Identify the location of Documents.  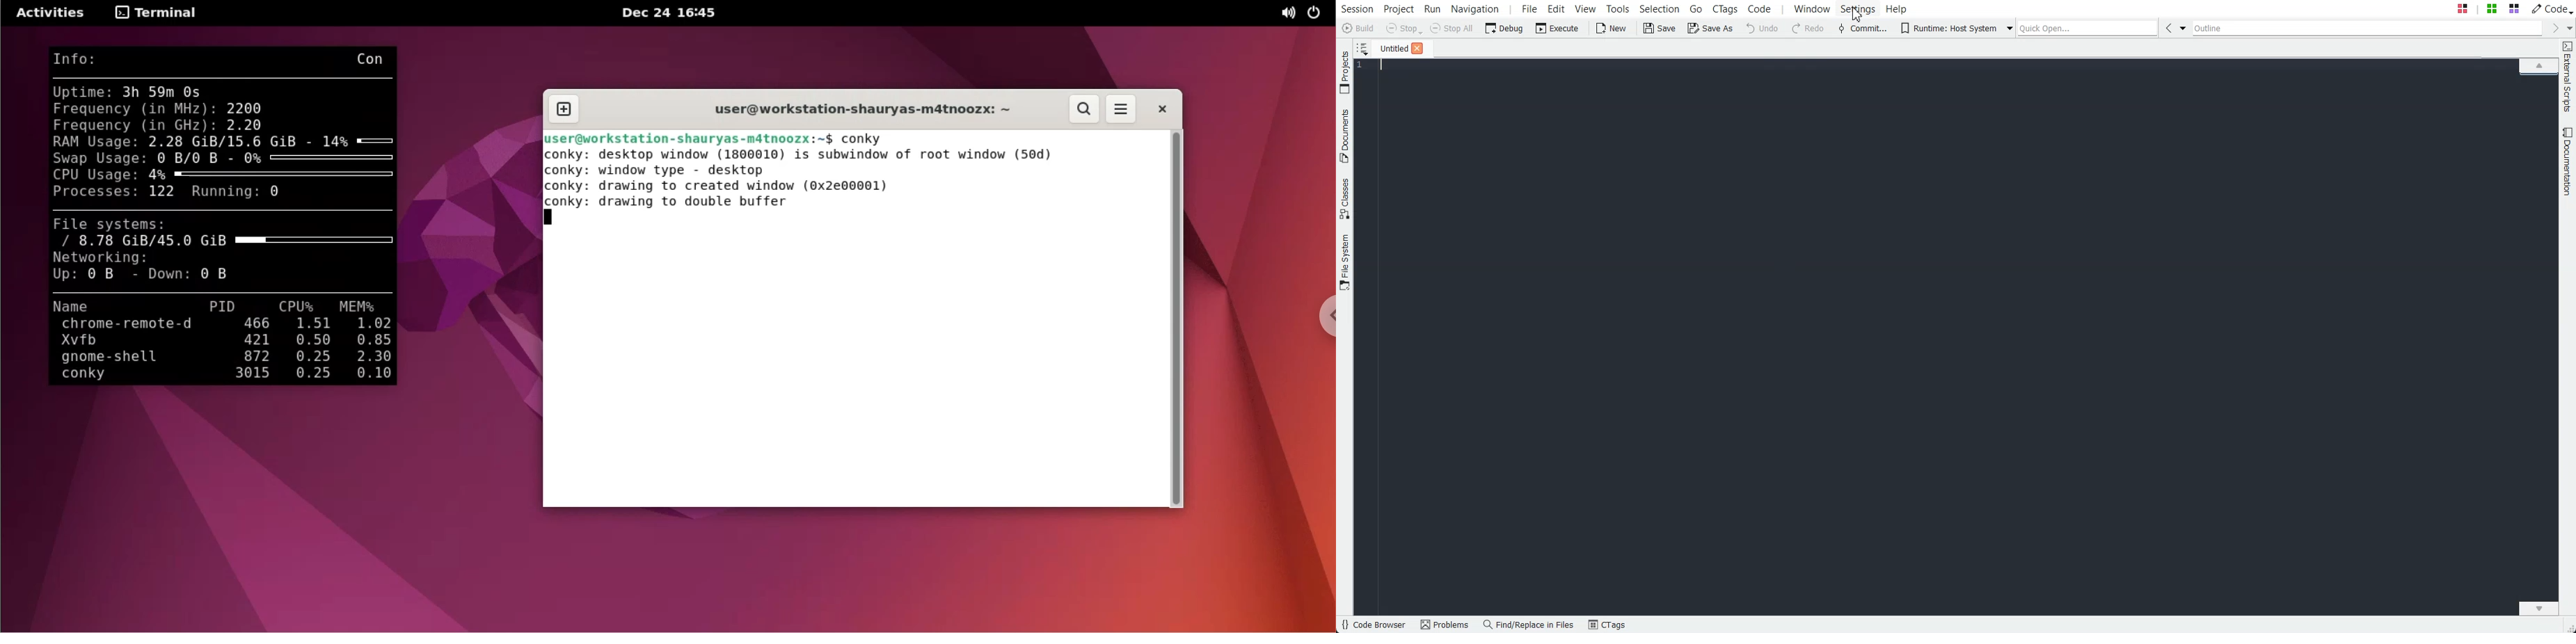
(1344, 136).